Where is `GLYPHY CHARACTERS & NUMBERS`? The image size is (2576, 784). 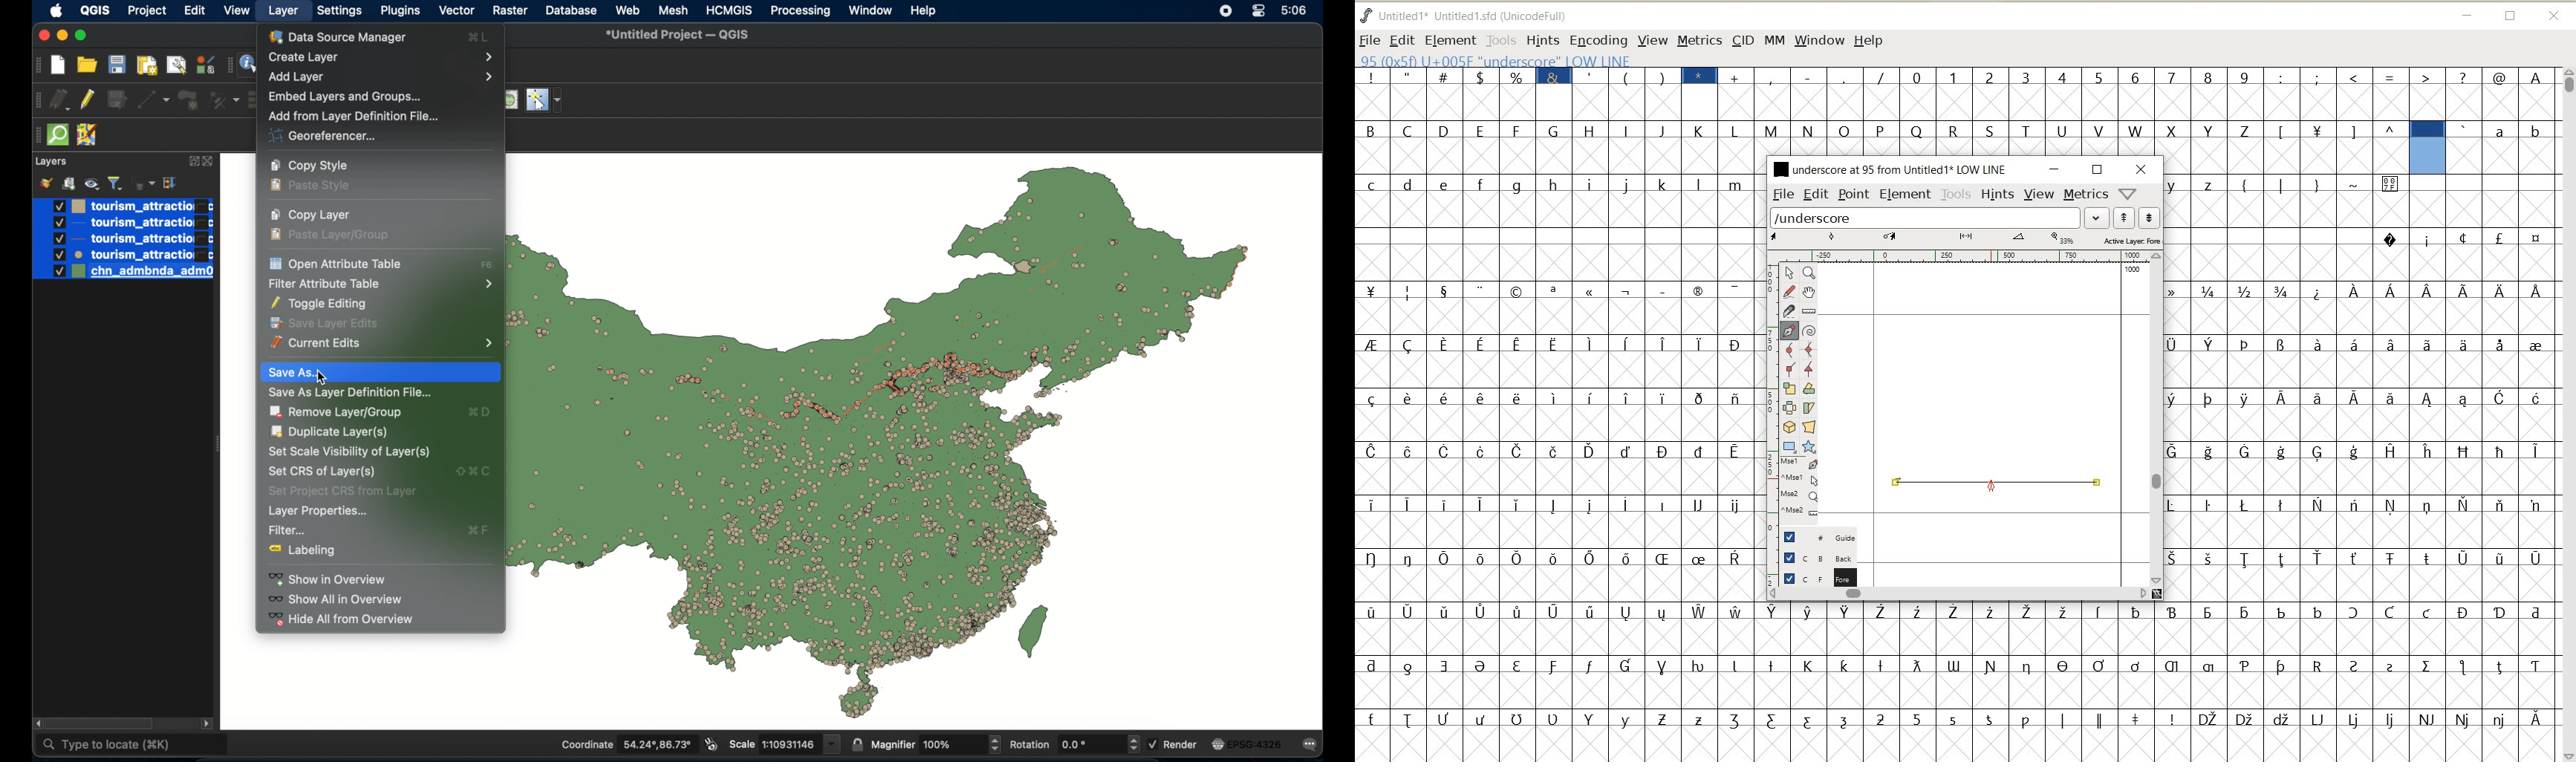
GLYPHY CHARACTERS & NUMBERS is located at coordinates (1959, 674).